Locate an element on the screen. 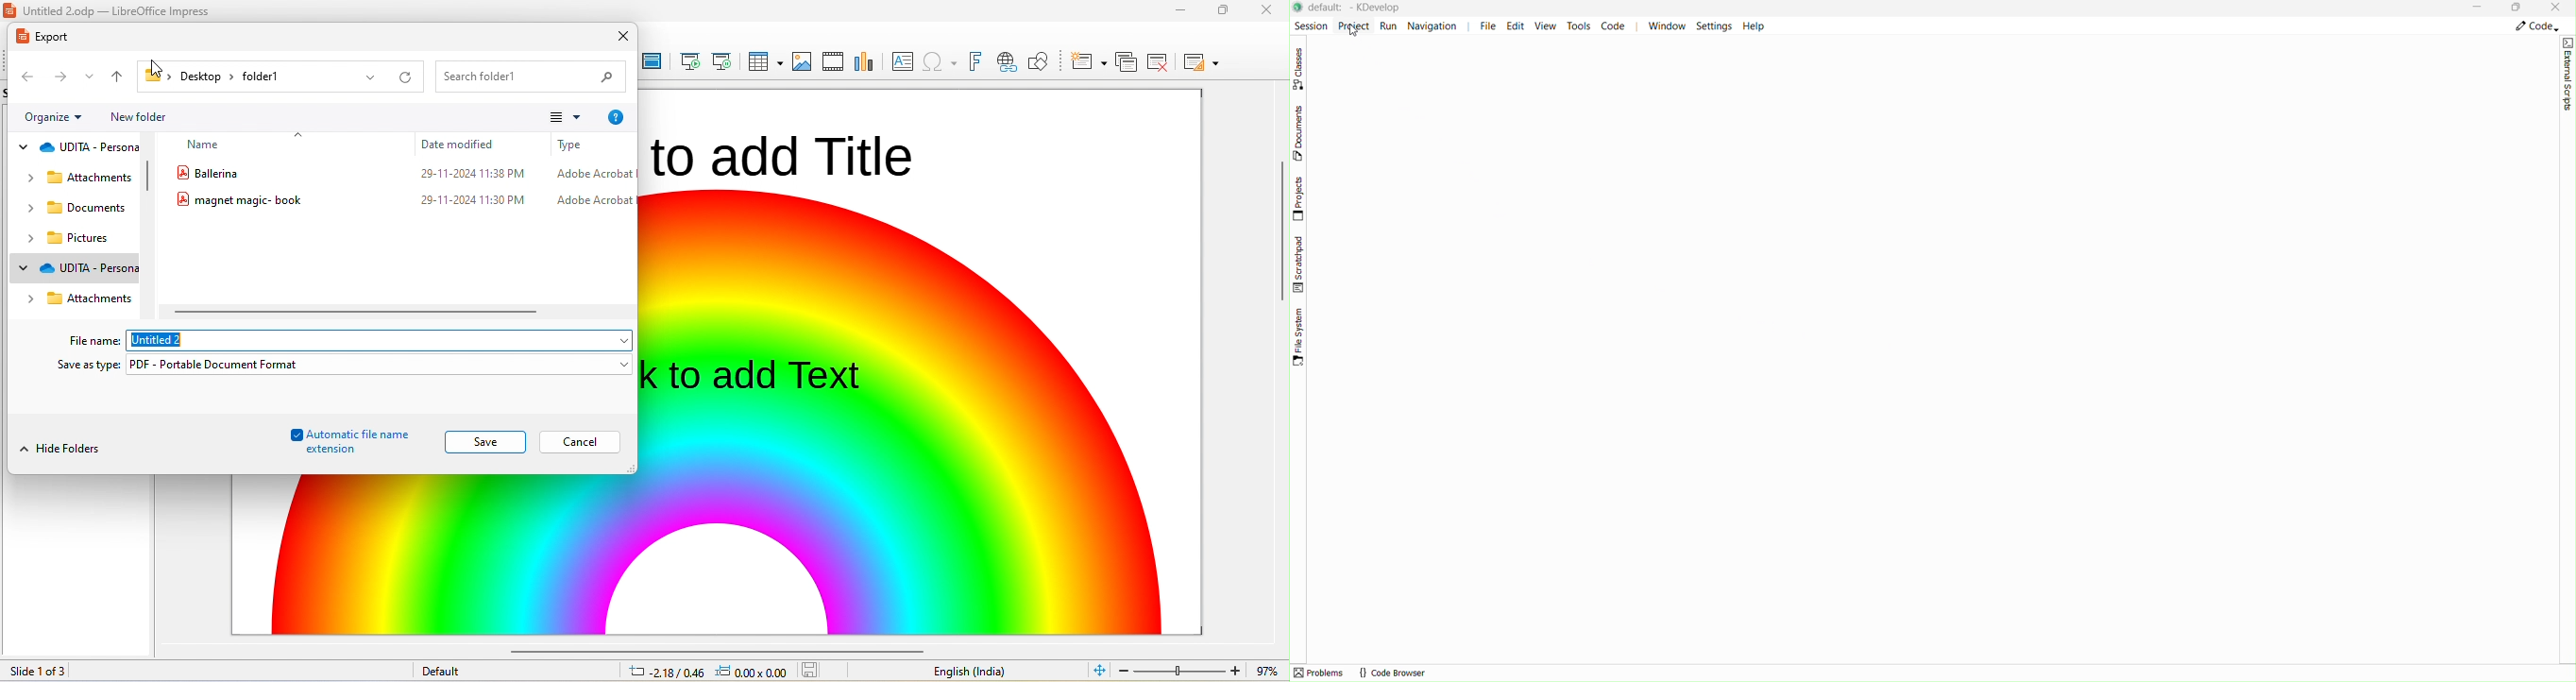 The image size is (2576, 700). udita personal is located at coordinates (91, 267).